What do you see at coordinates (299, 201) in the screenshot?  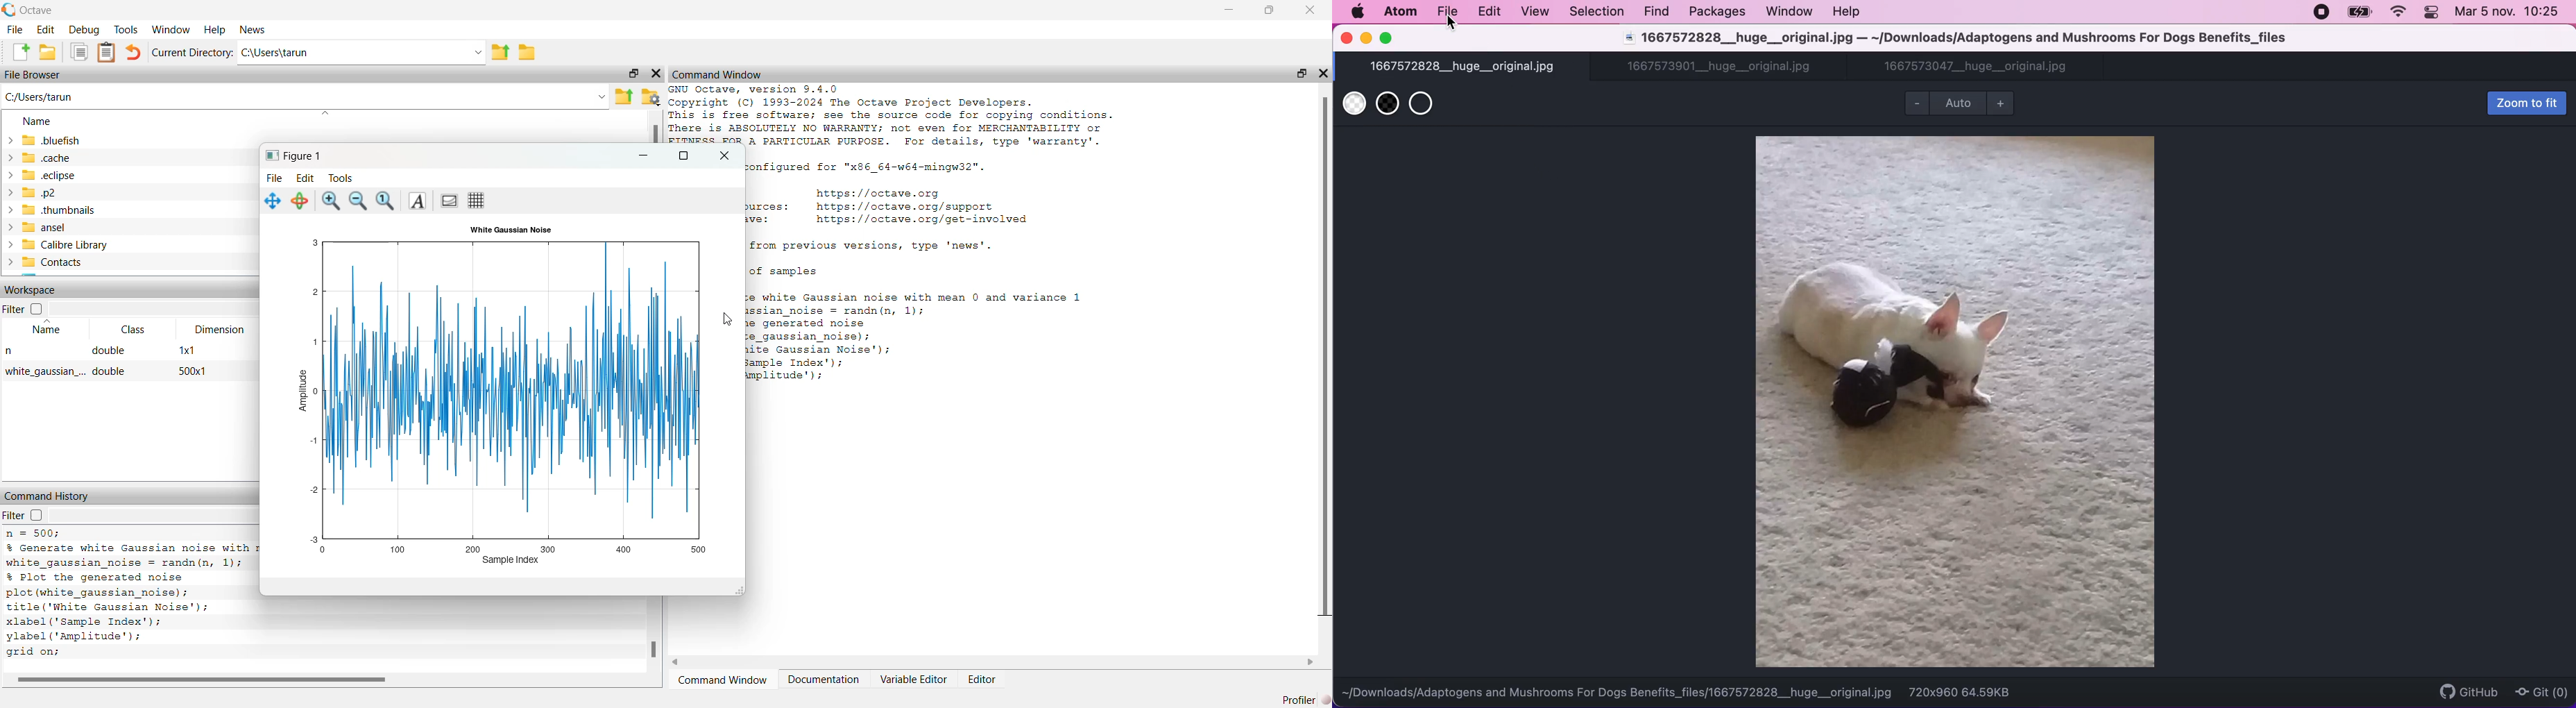 I see `rotate` at bounding box center [299, 201].